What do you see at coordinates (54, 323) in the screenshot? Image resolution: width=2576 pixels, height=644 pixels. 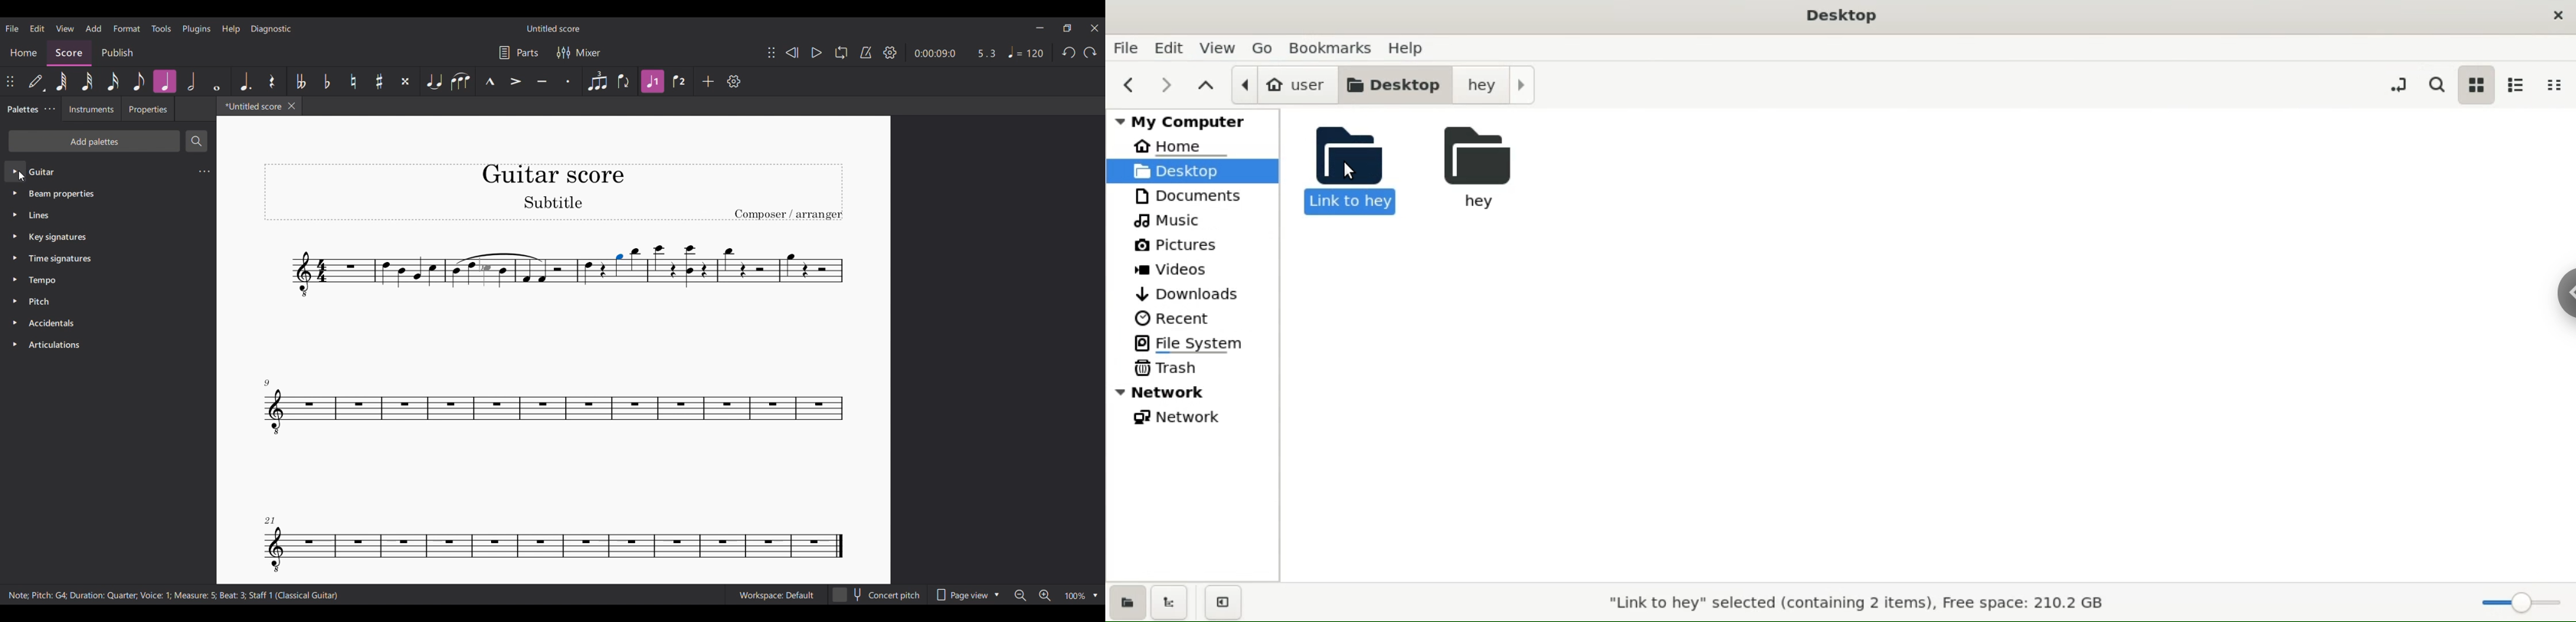 I see `Accidentals` at bounding box center [54, 323].